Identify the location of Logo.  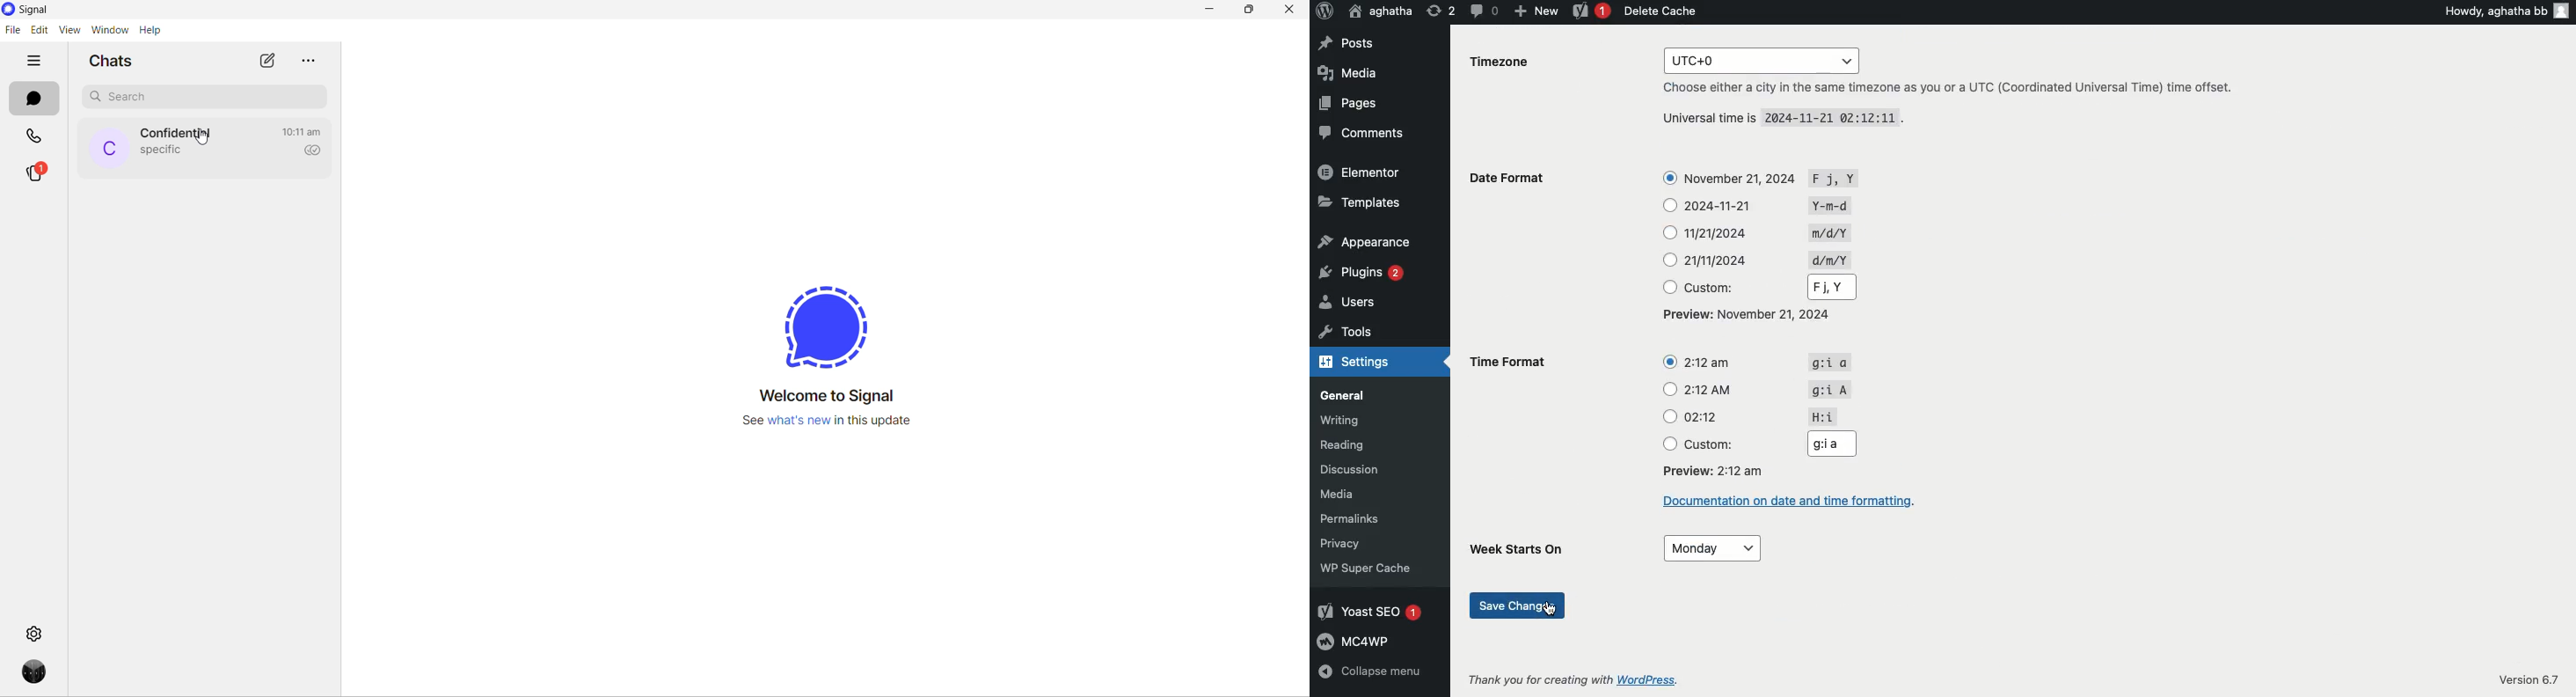
(1324, 12).